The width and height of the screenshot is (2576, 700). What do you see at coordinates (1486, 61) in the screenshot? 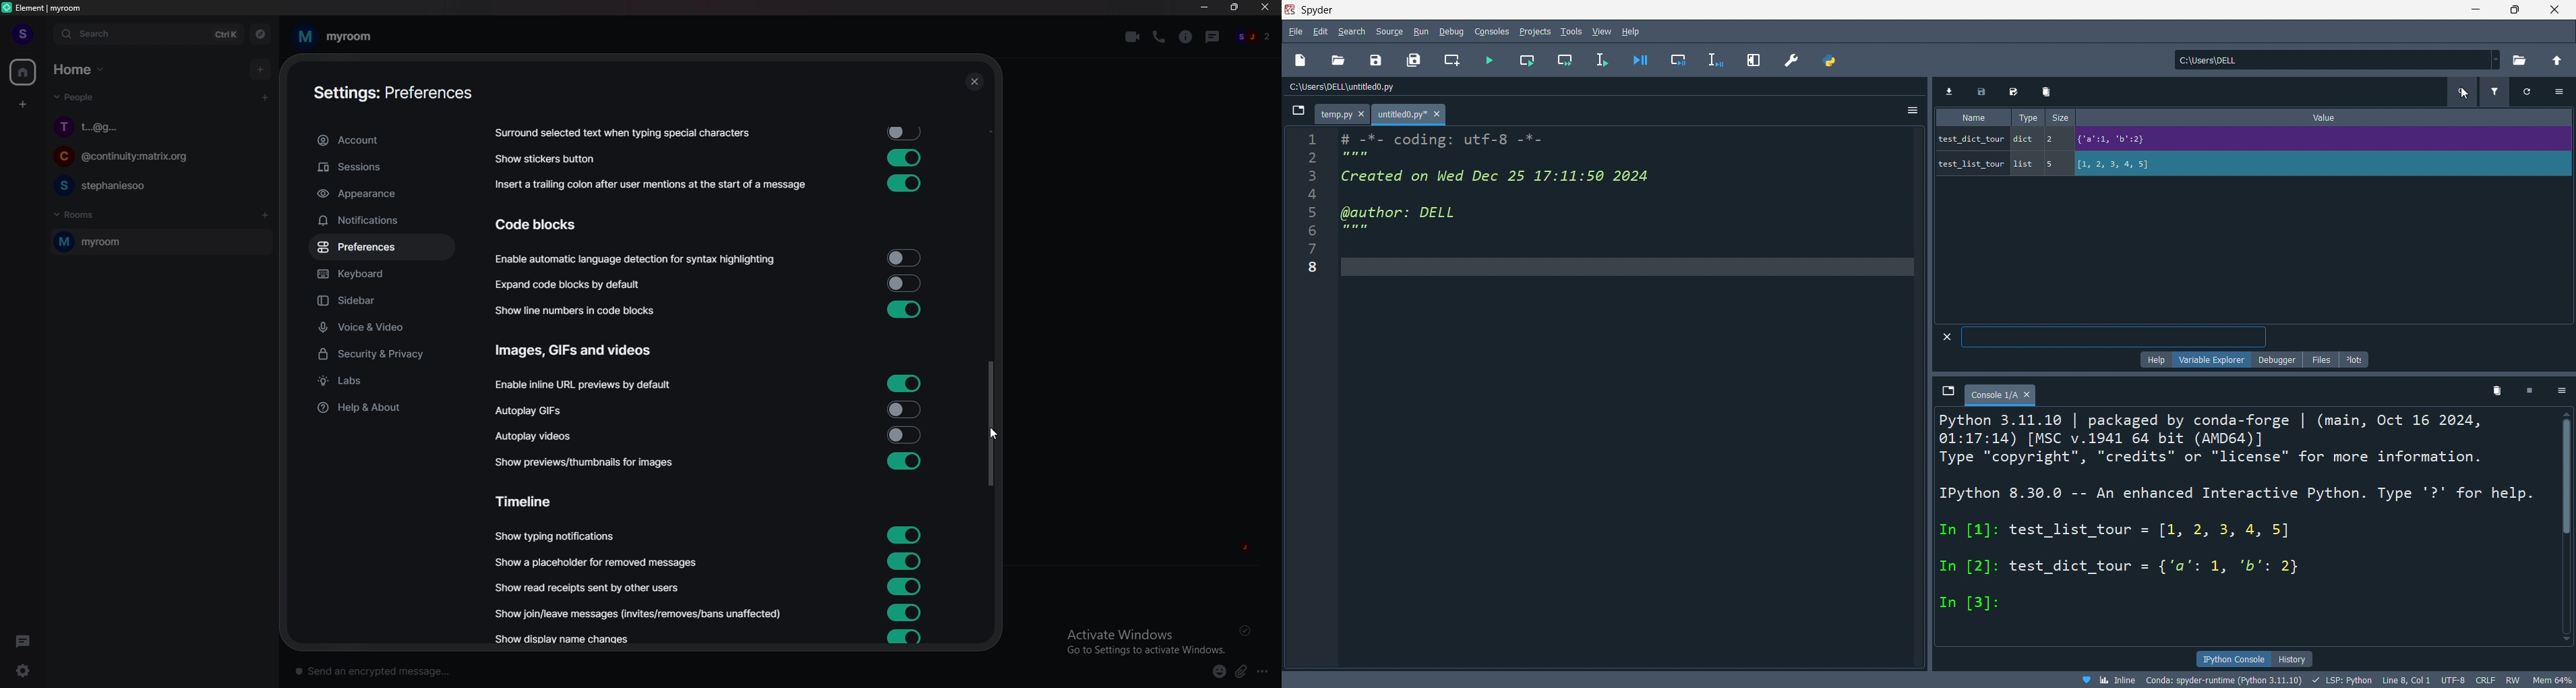
I see `run file` at bounding box center [1486, 61].